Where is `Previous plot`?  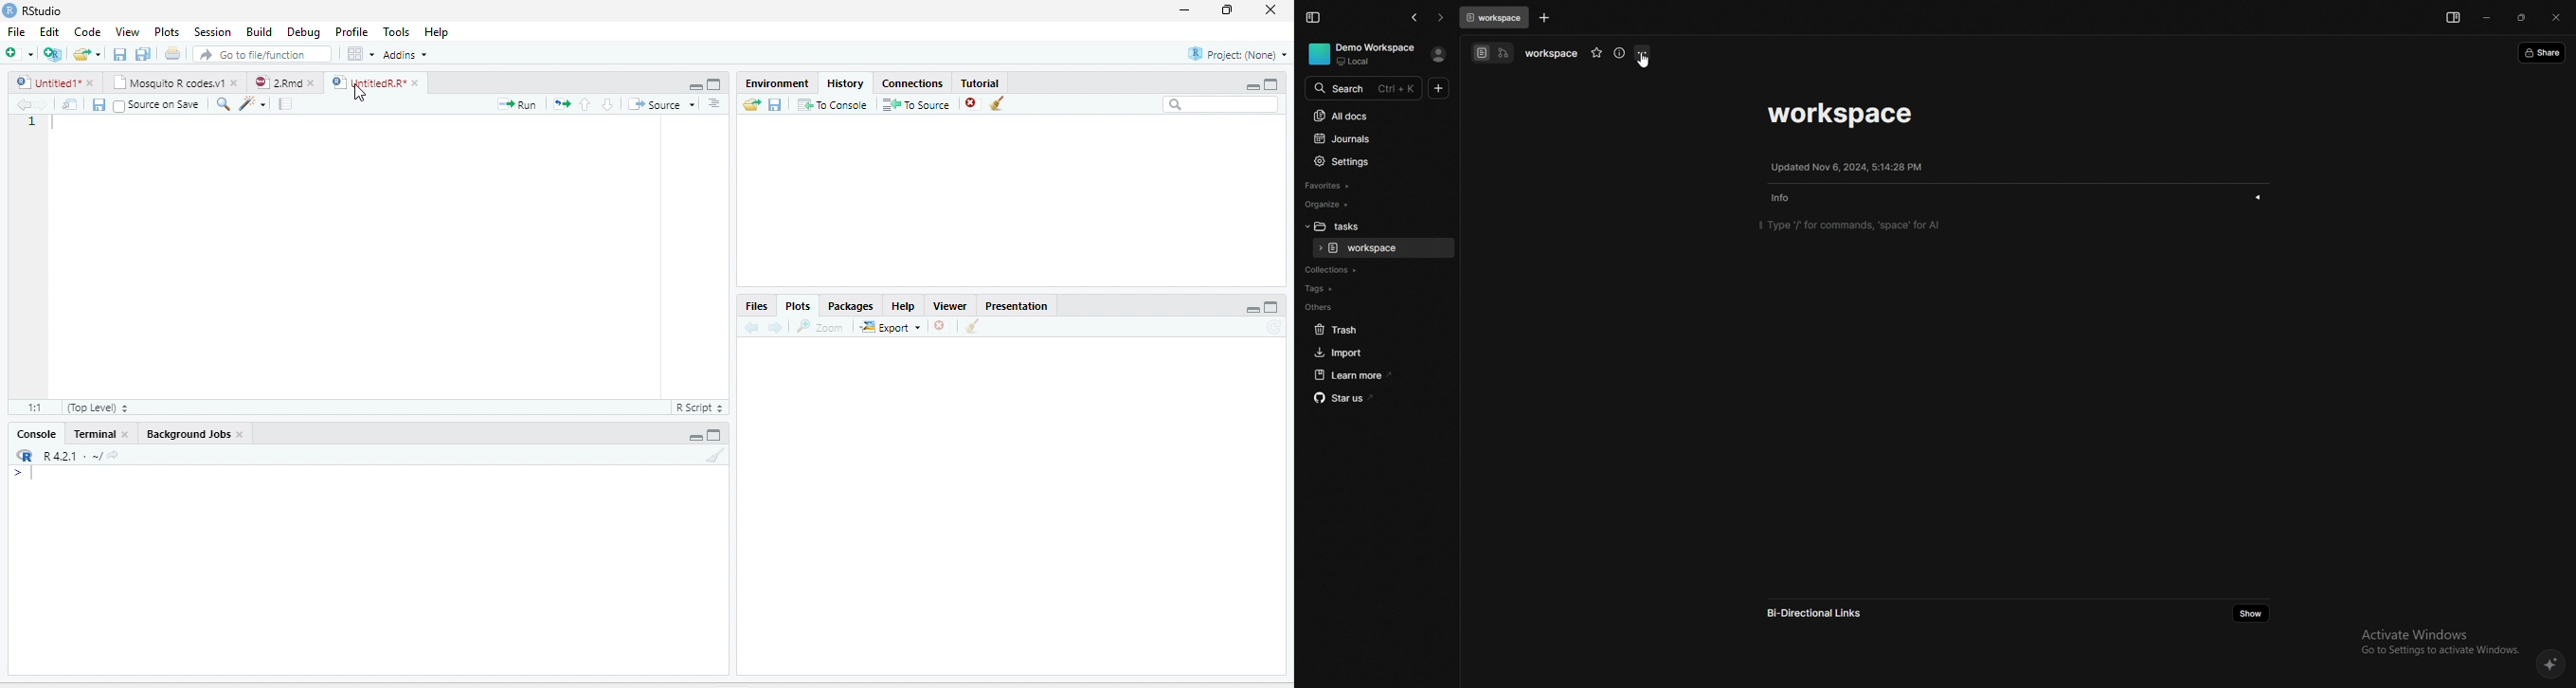 Previous plot is located at coordinates (751, 326).